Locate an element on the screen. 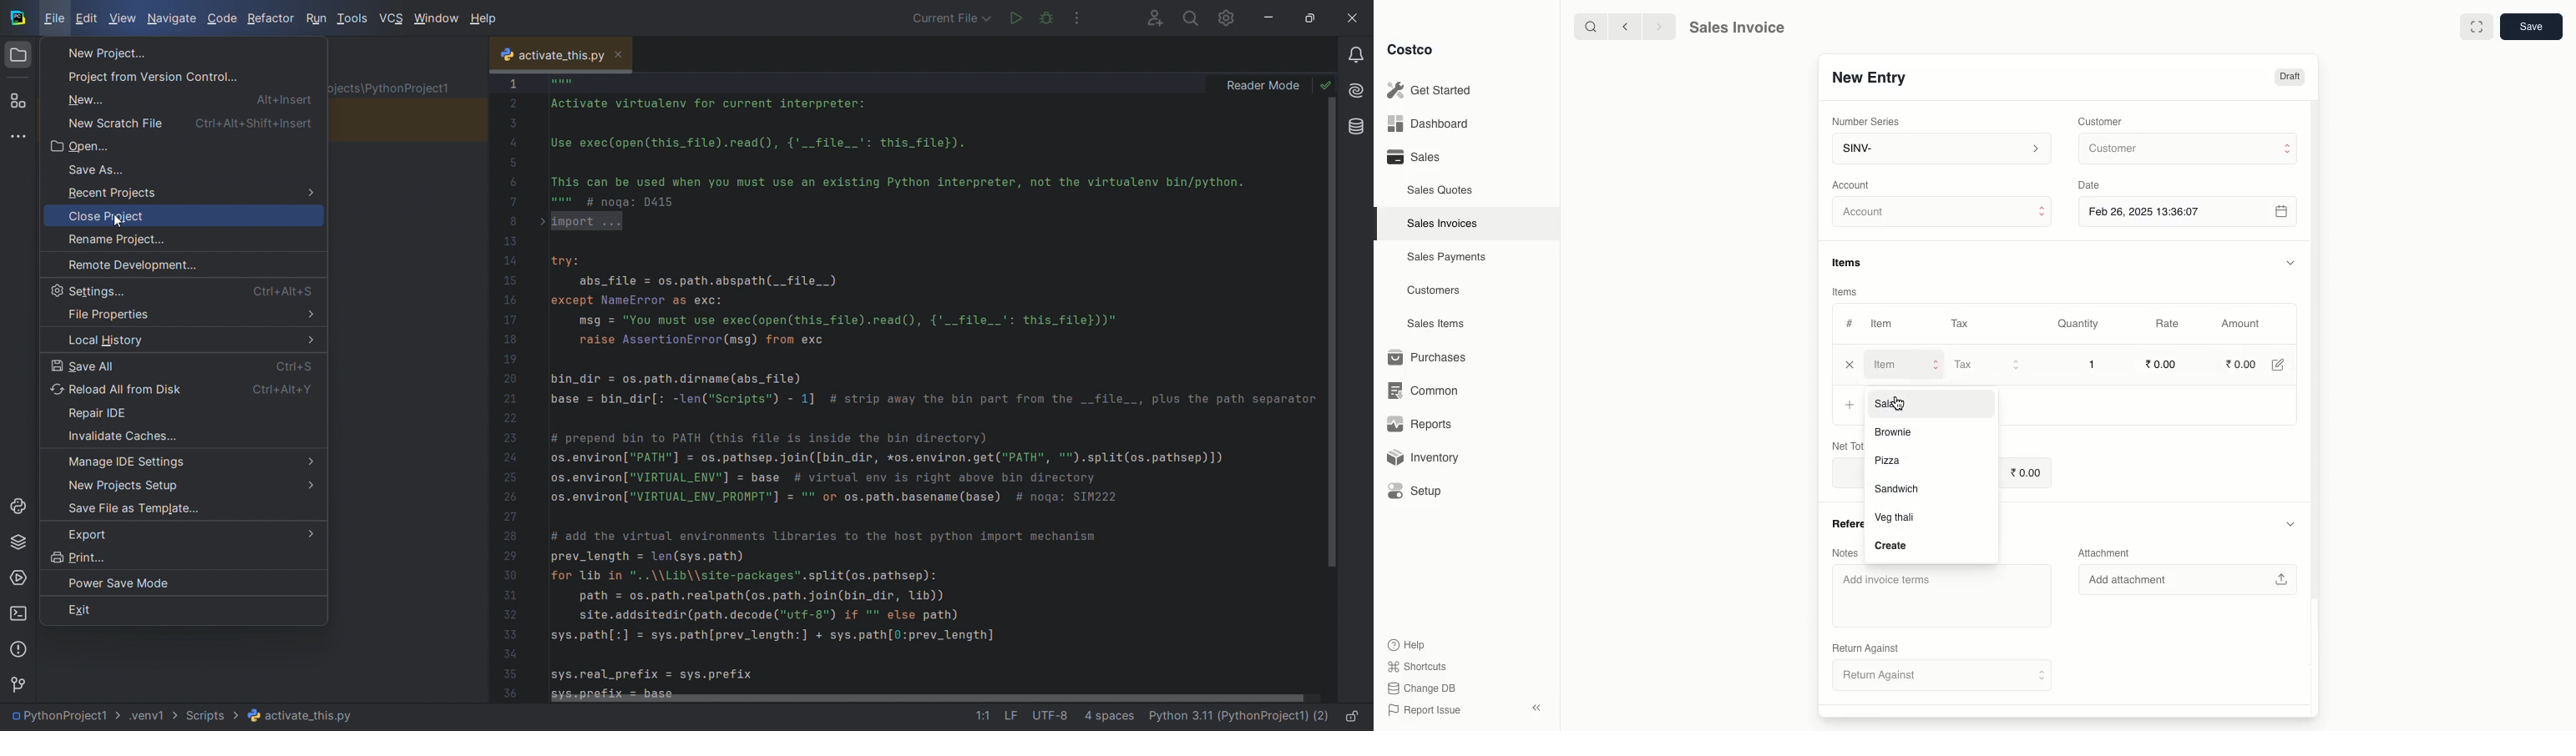 The width and height of the screenshot is (2576, 756). search is located at coordinates (1190, 19).